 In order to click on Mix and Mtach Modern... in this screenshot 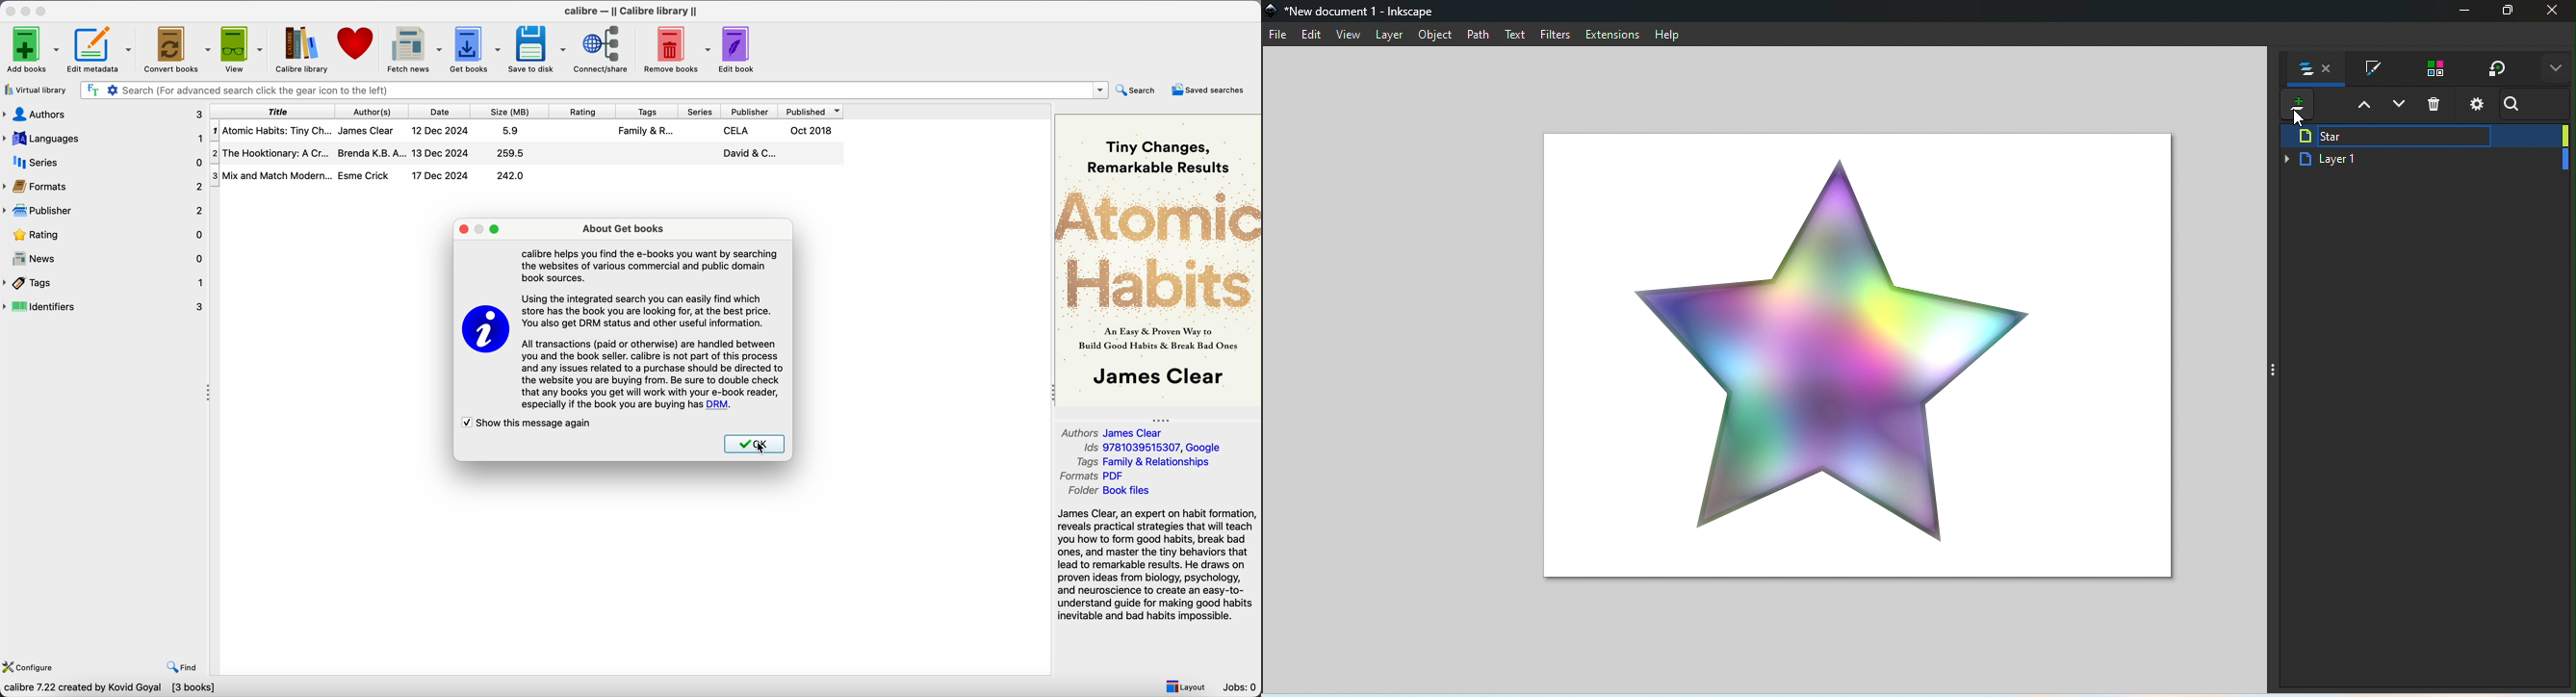, I will do `click(270, 175)`.